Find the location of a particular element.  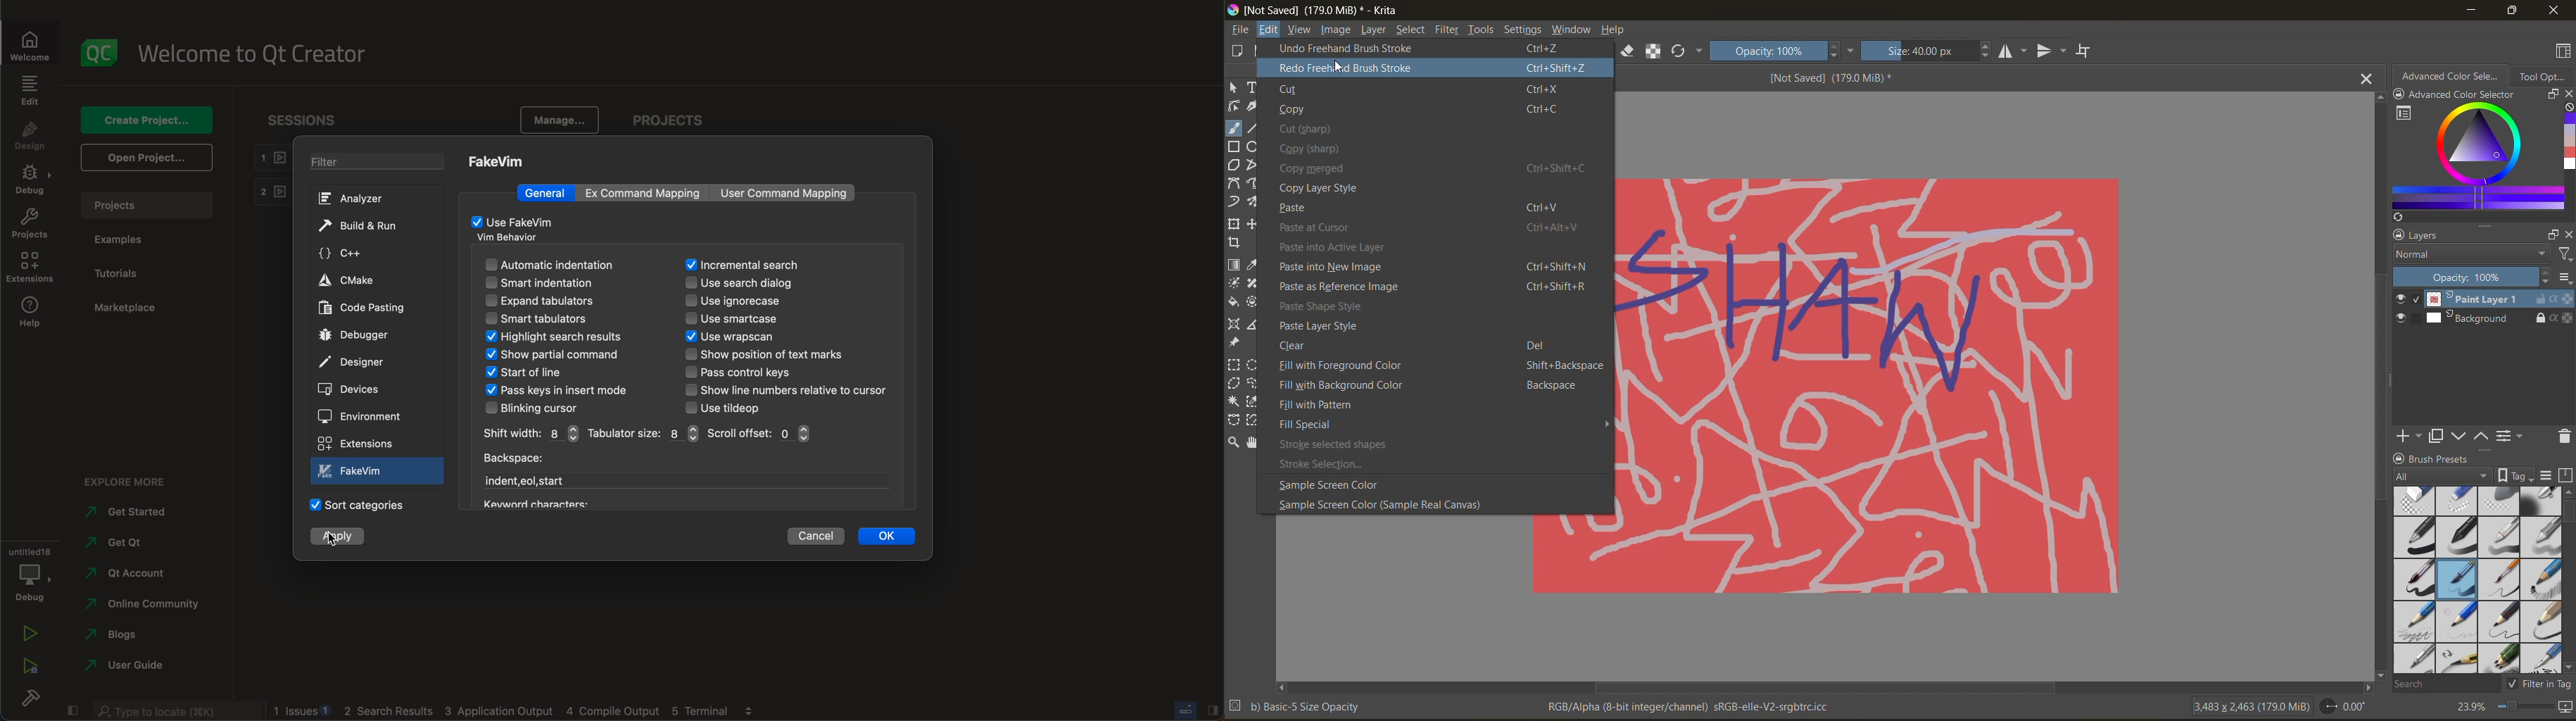

draw a gradient is located at coordinates (1235, 265).